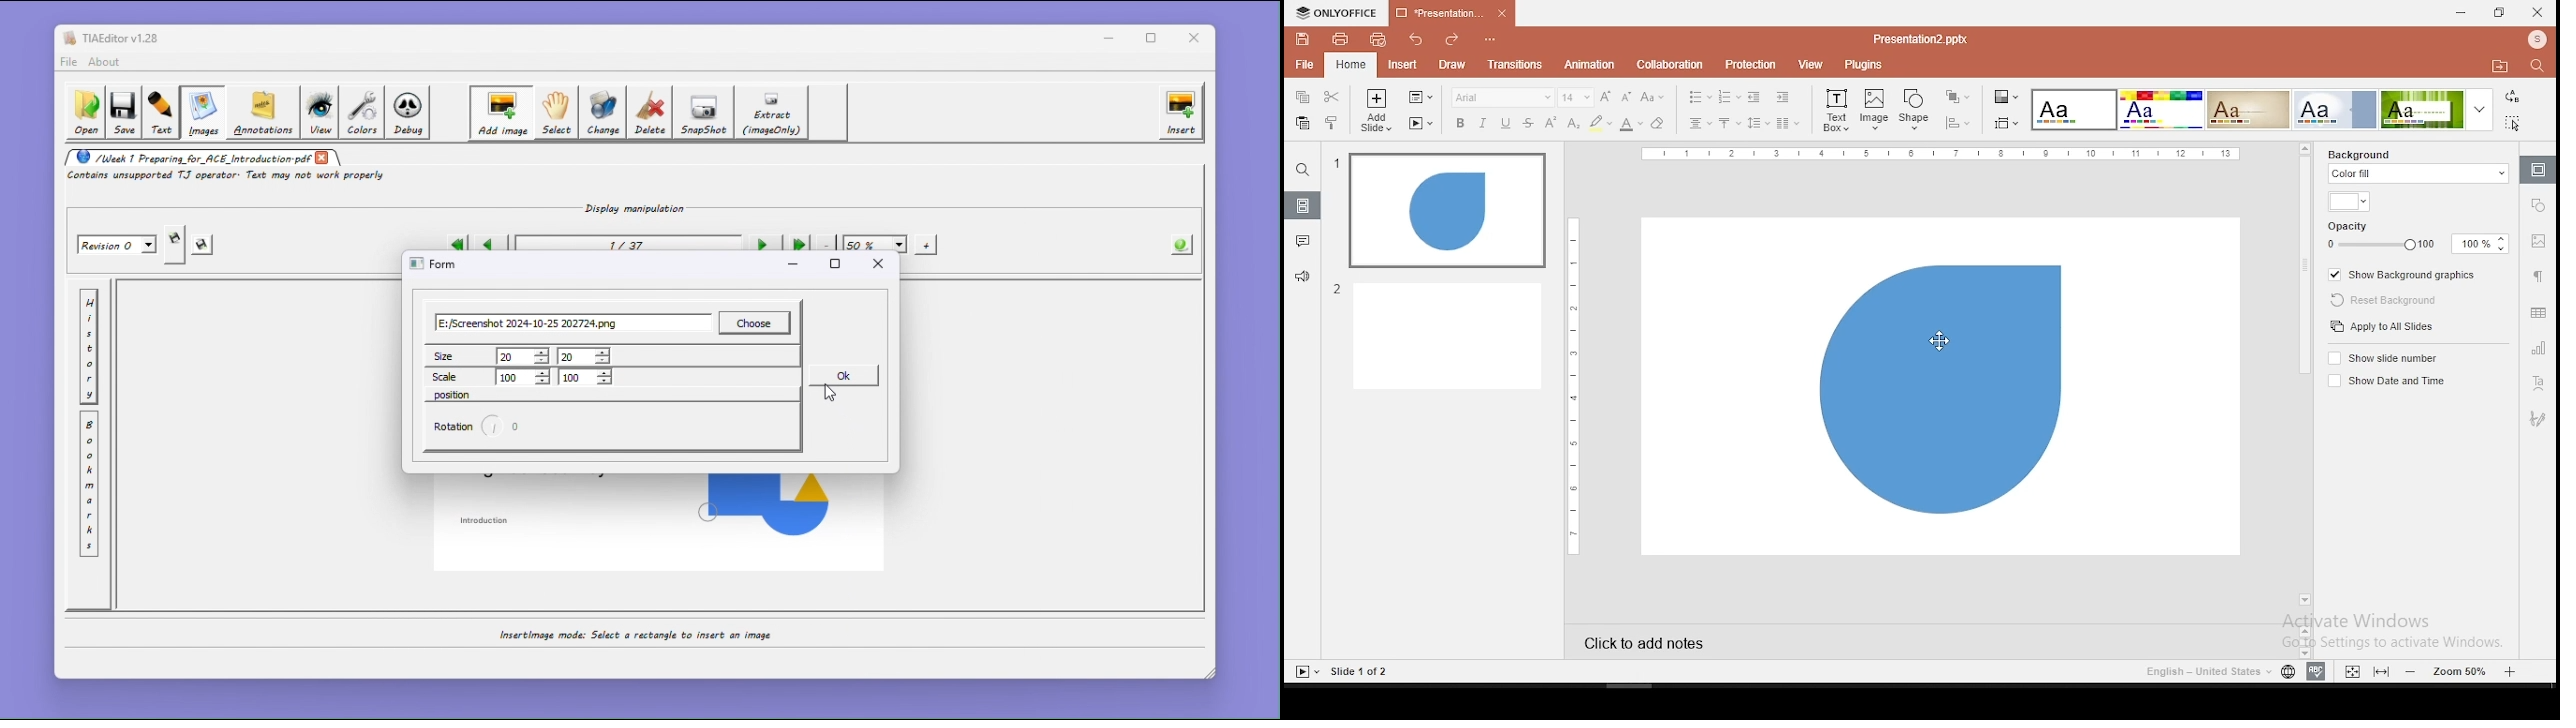 The width and height of the screenshot is (2576, 728). What do you see at coordinates (2248, 108) in the screenshot?
I see `theme` at bounding box center [2248, 108].